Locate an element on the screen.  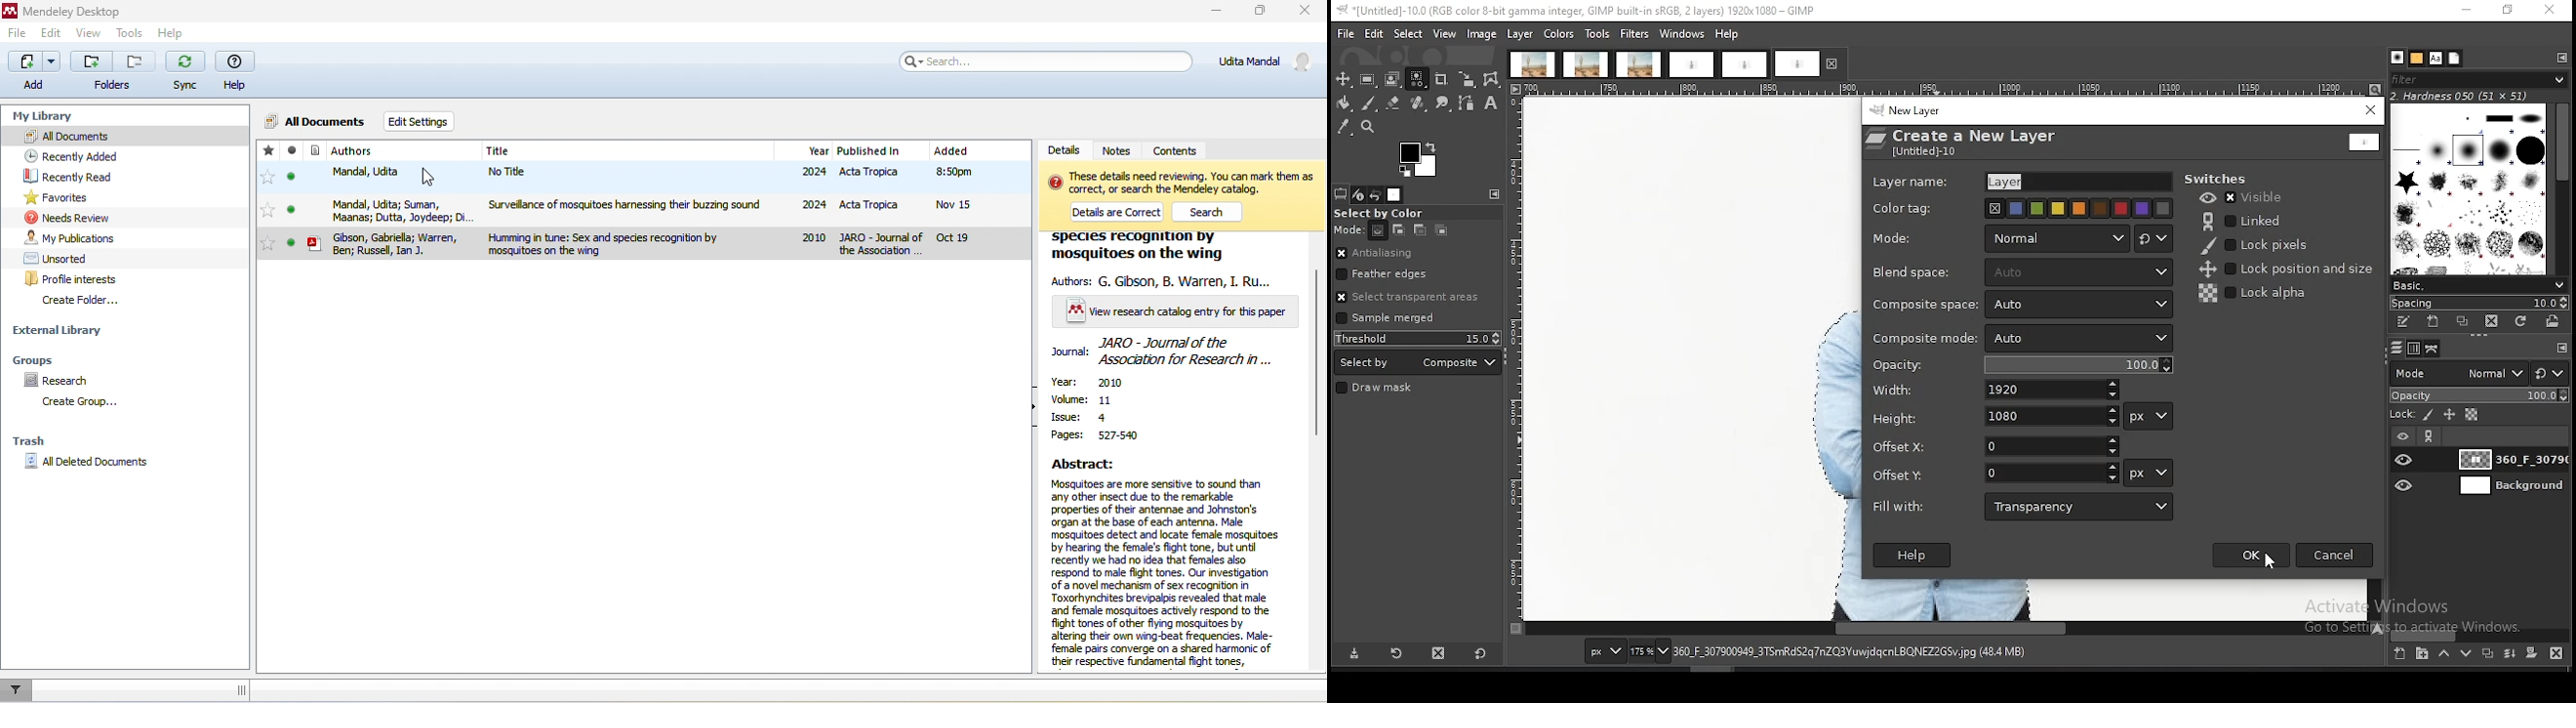
move layer one step up is located at coordinates (2443, 653).